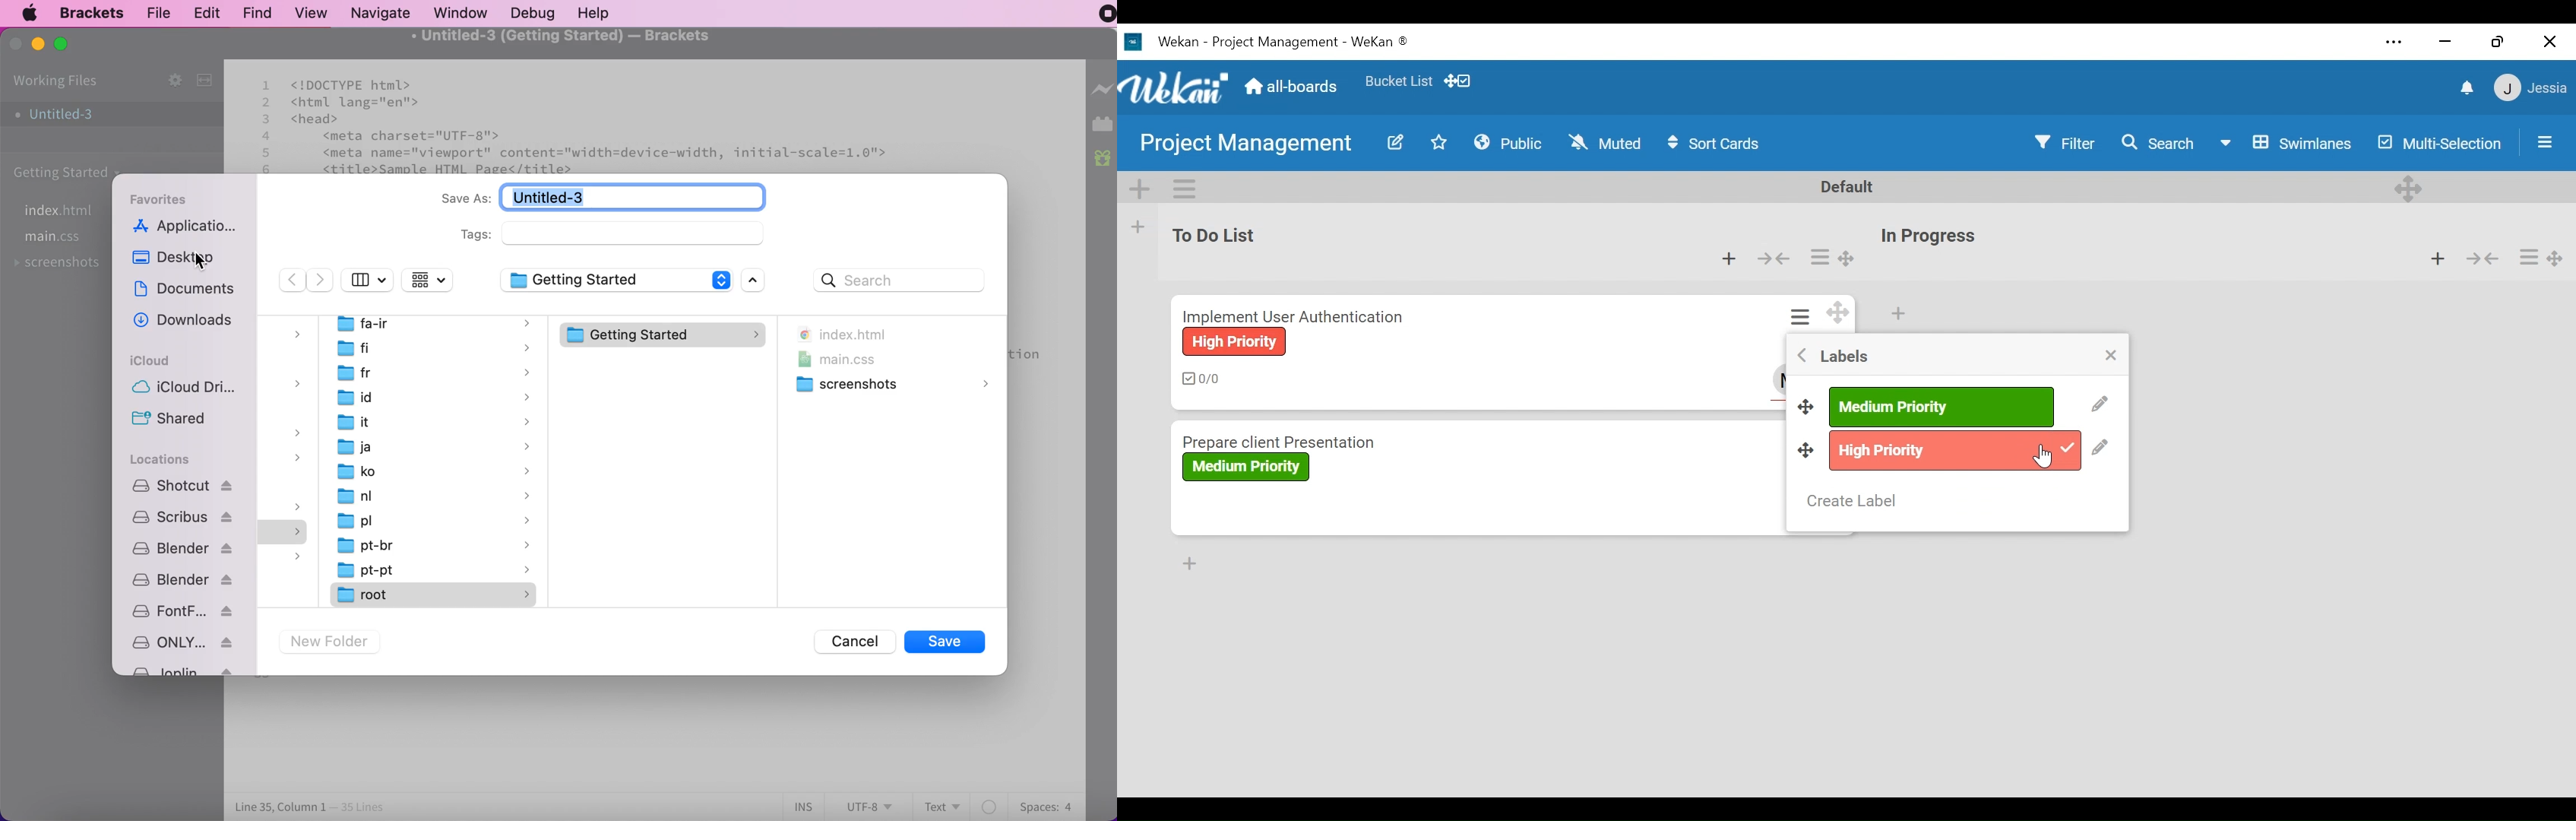 Image resolution: width=2576 pixels, height=840 pixels. I want to click on cancel, so click(853, 642).